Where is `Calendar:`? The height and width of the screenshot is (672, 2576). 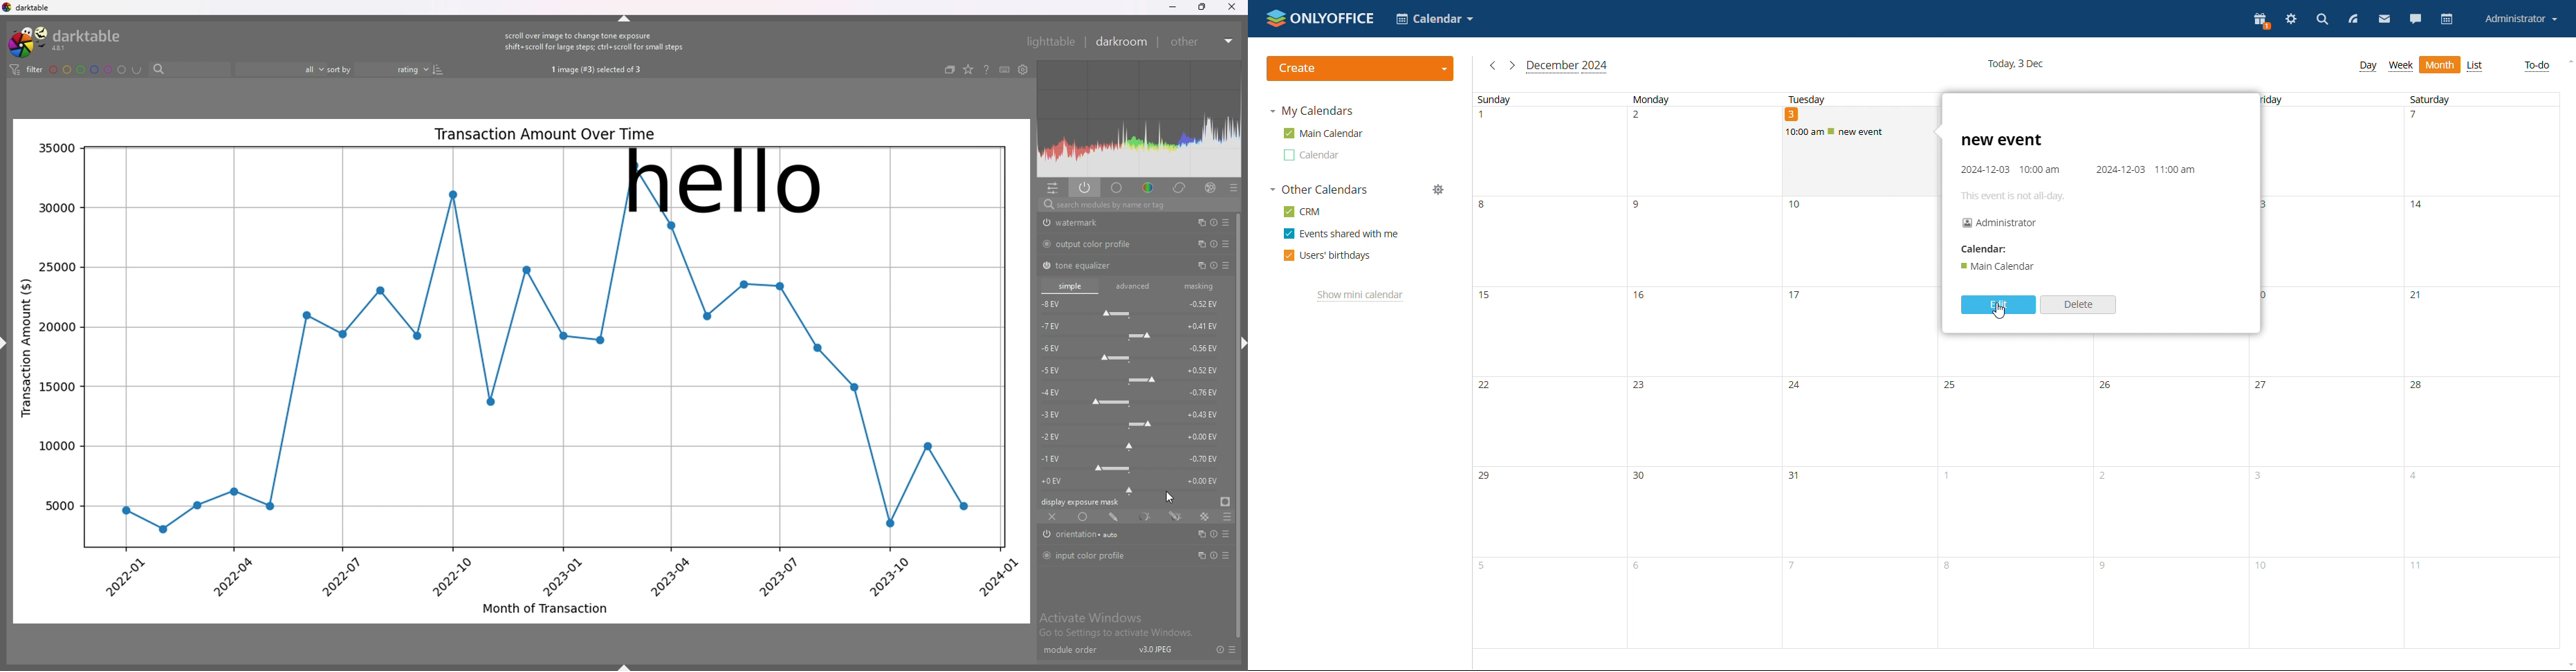 Calendar: is located at coordinates (1987, 248).